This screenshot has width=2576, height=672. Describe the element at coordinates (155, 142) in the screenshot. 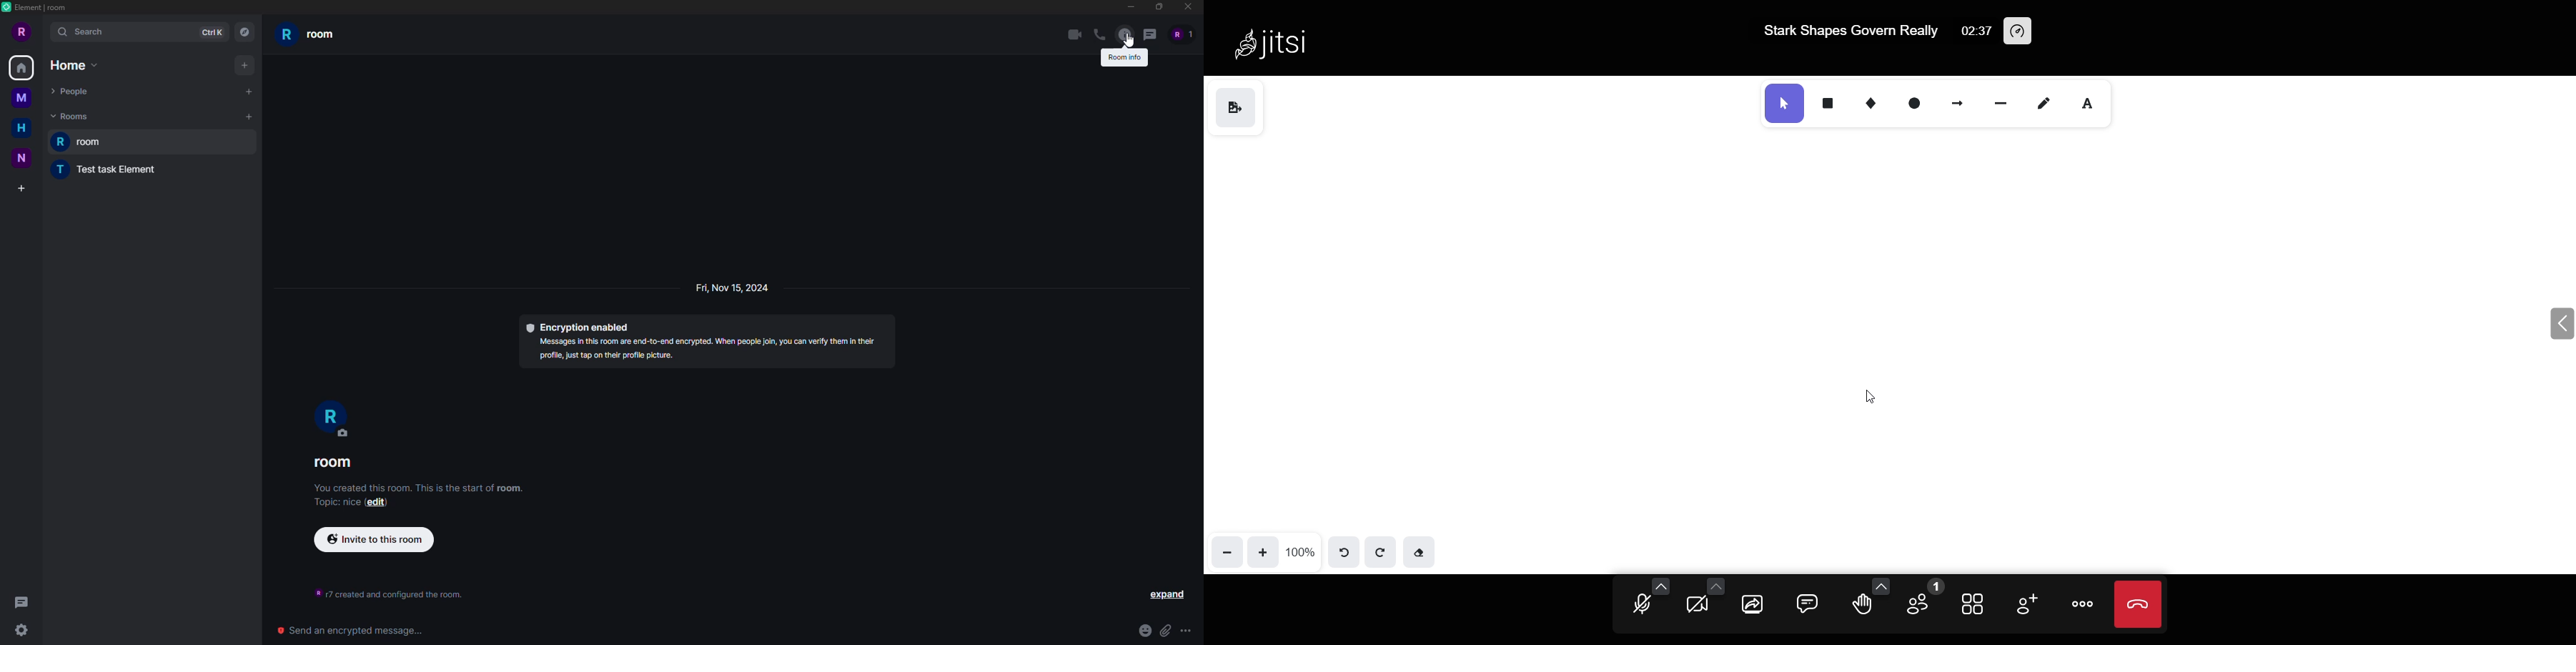

I see `room R` at that location.